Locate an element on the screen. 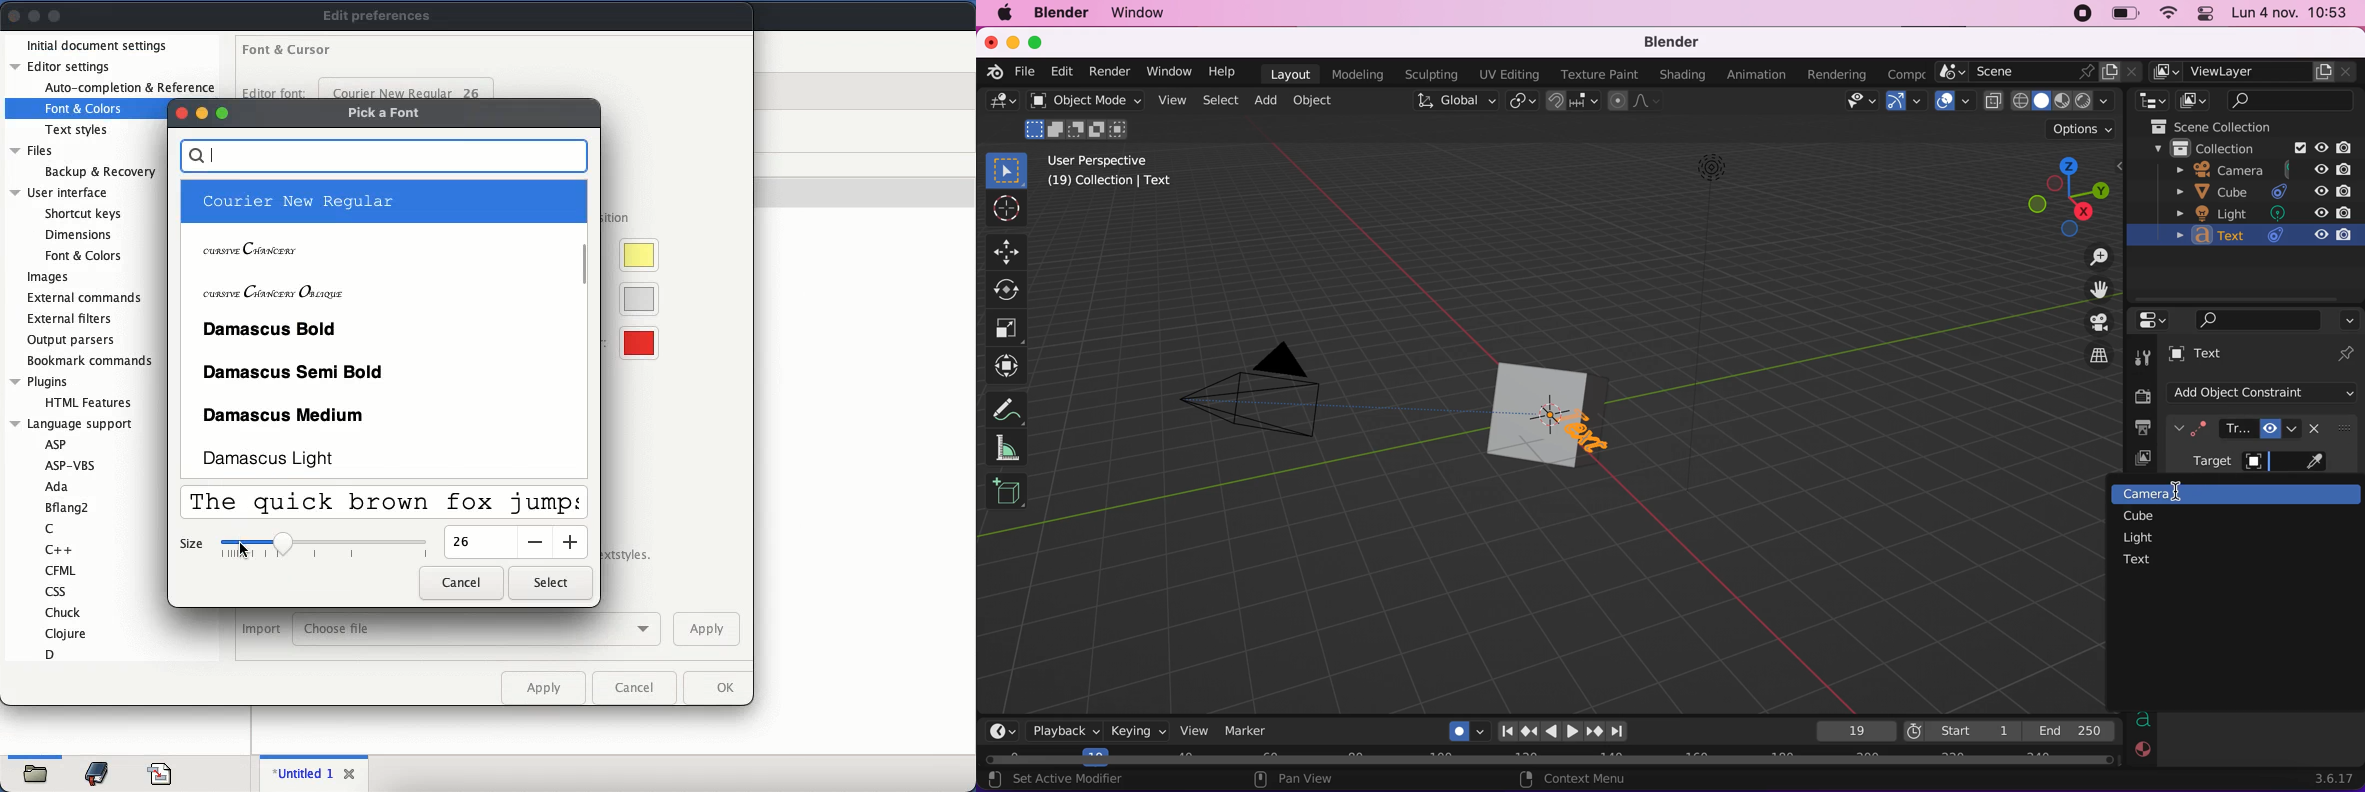  battery is located at coordinates (2124, 15).